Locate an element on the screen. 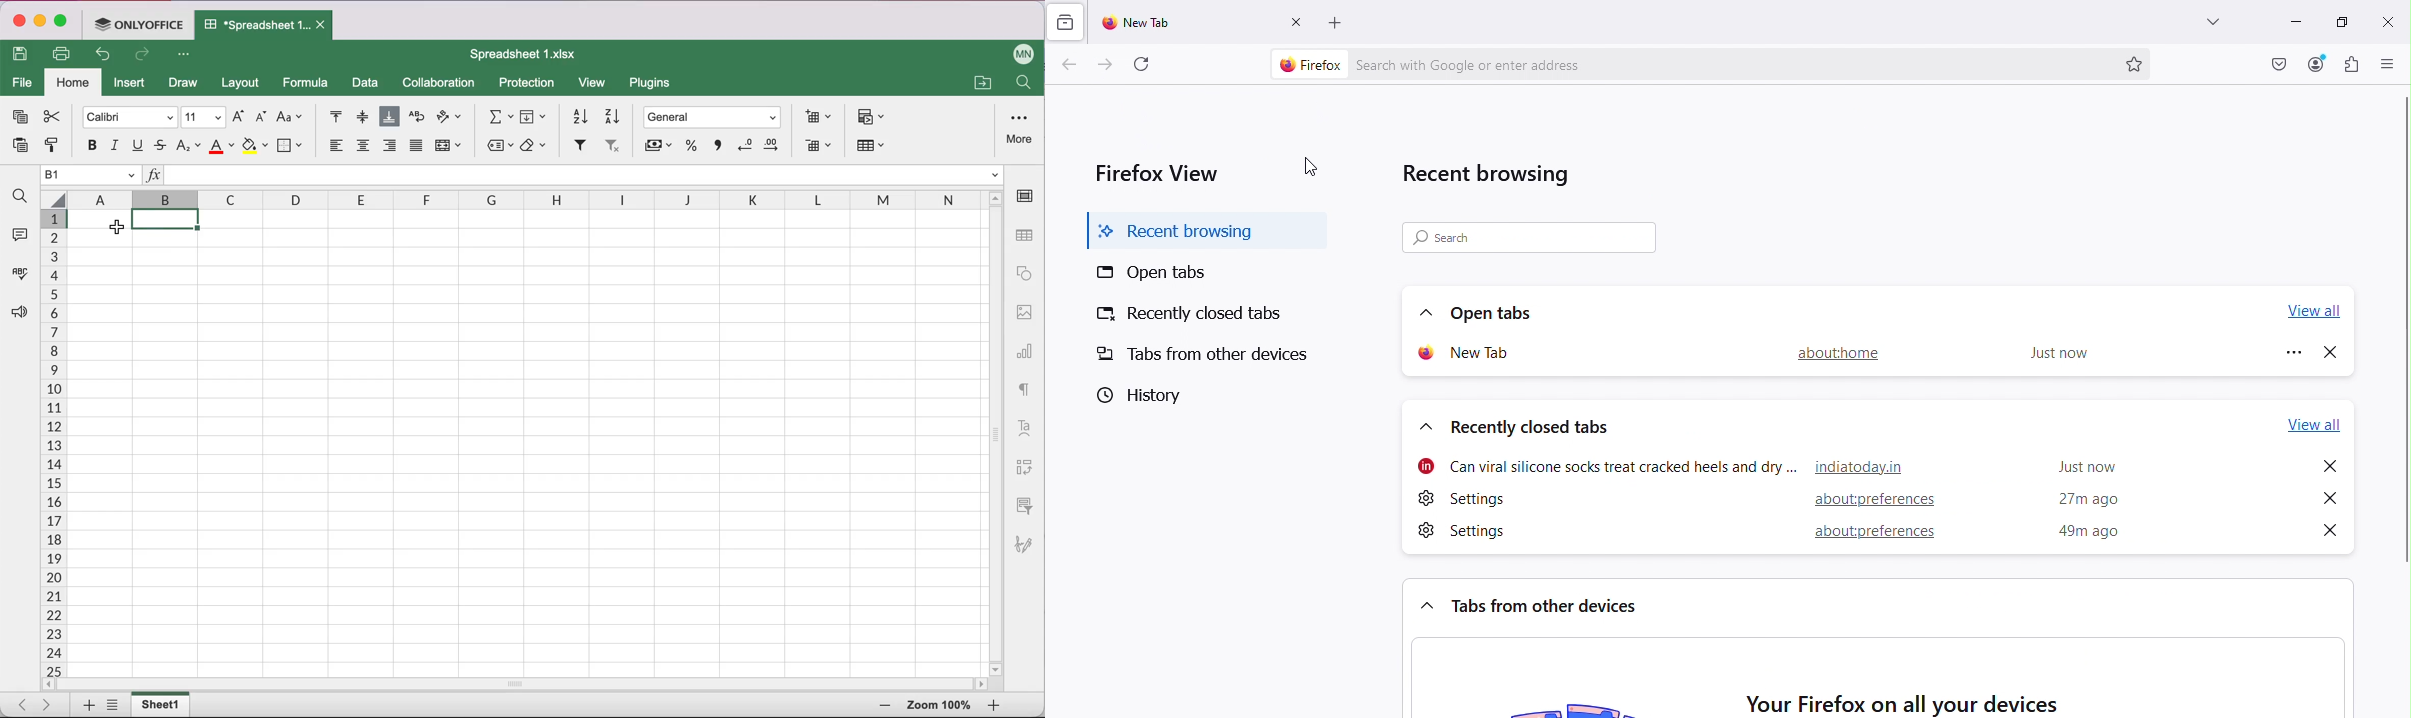 This screenshot has height=728, width=2436. bold is located at coordinates (87, 145).